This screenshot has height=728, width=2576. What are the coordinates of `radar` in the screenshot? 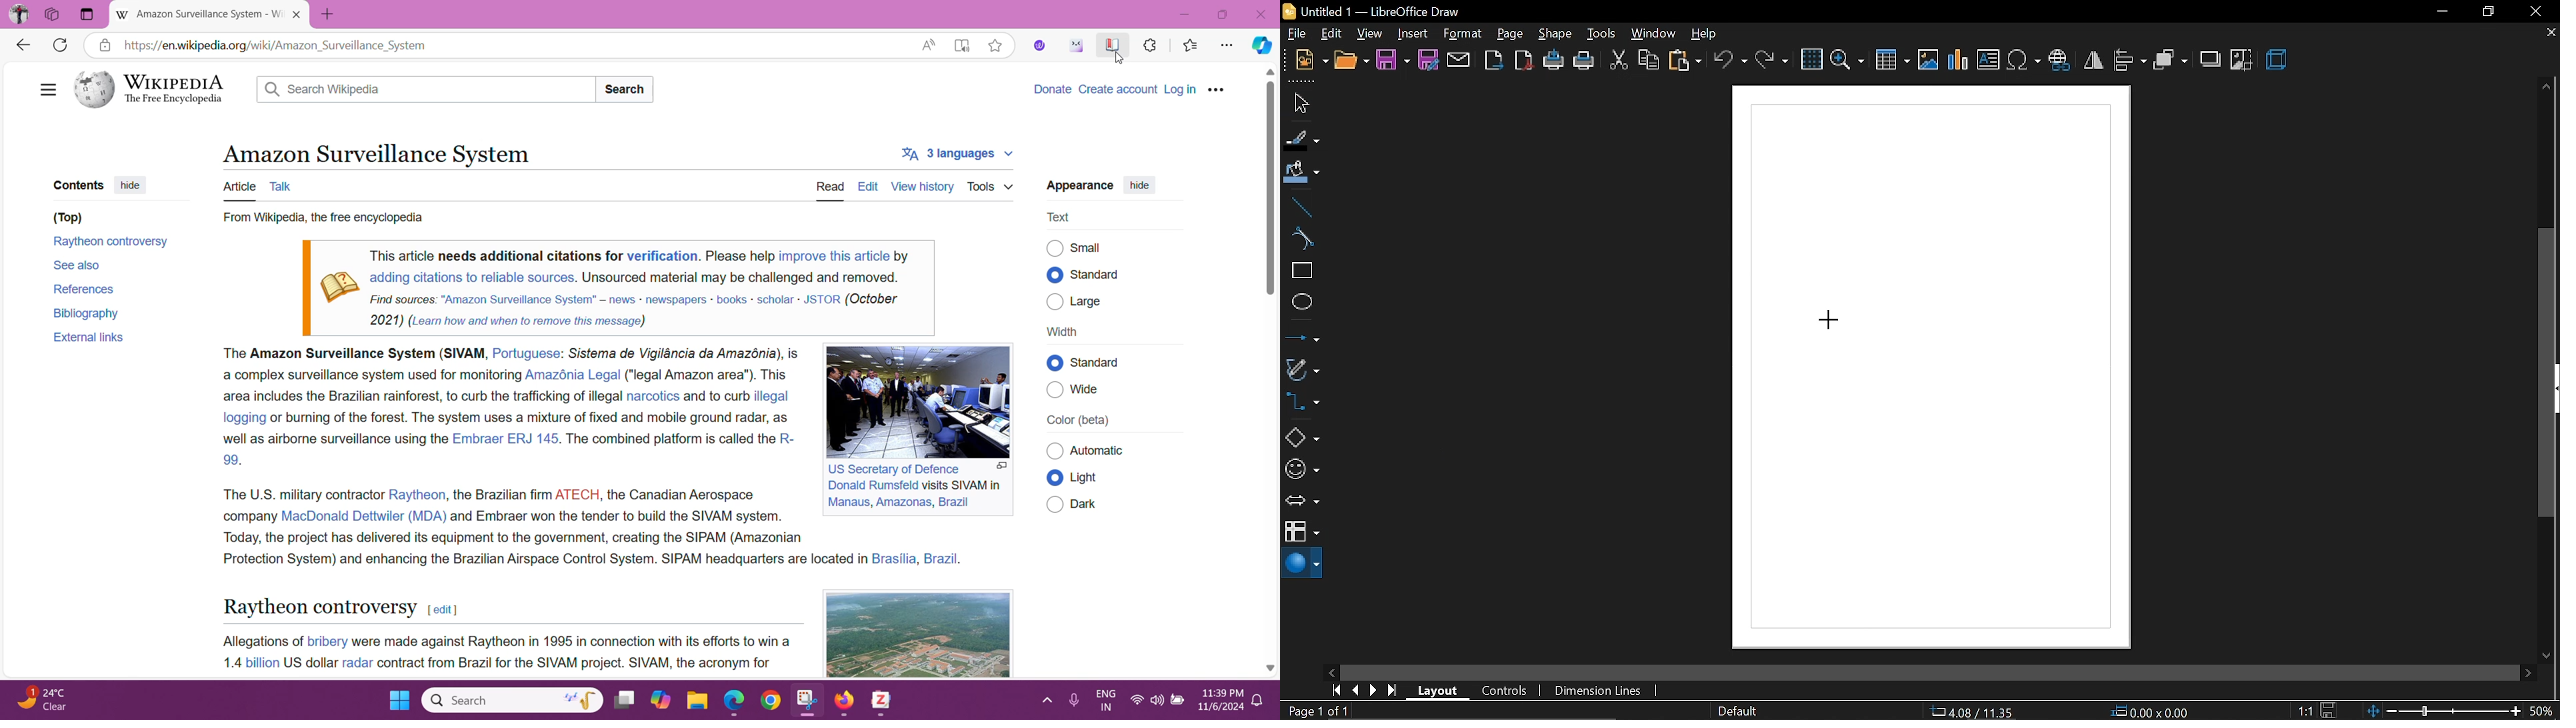 It's located at (357, 662).